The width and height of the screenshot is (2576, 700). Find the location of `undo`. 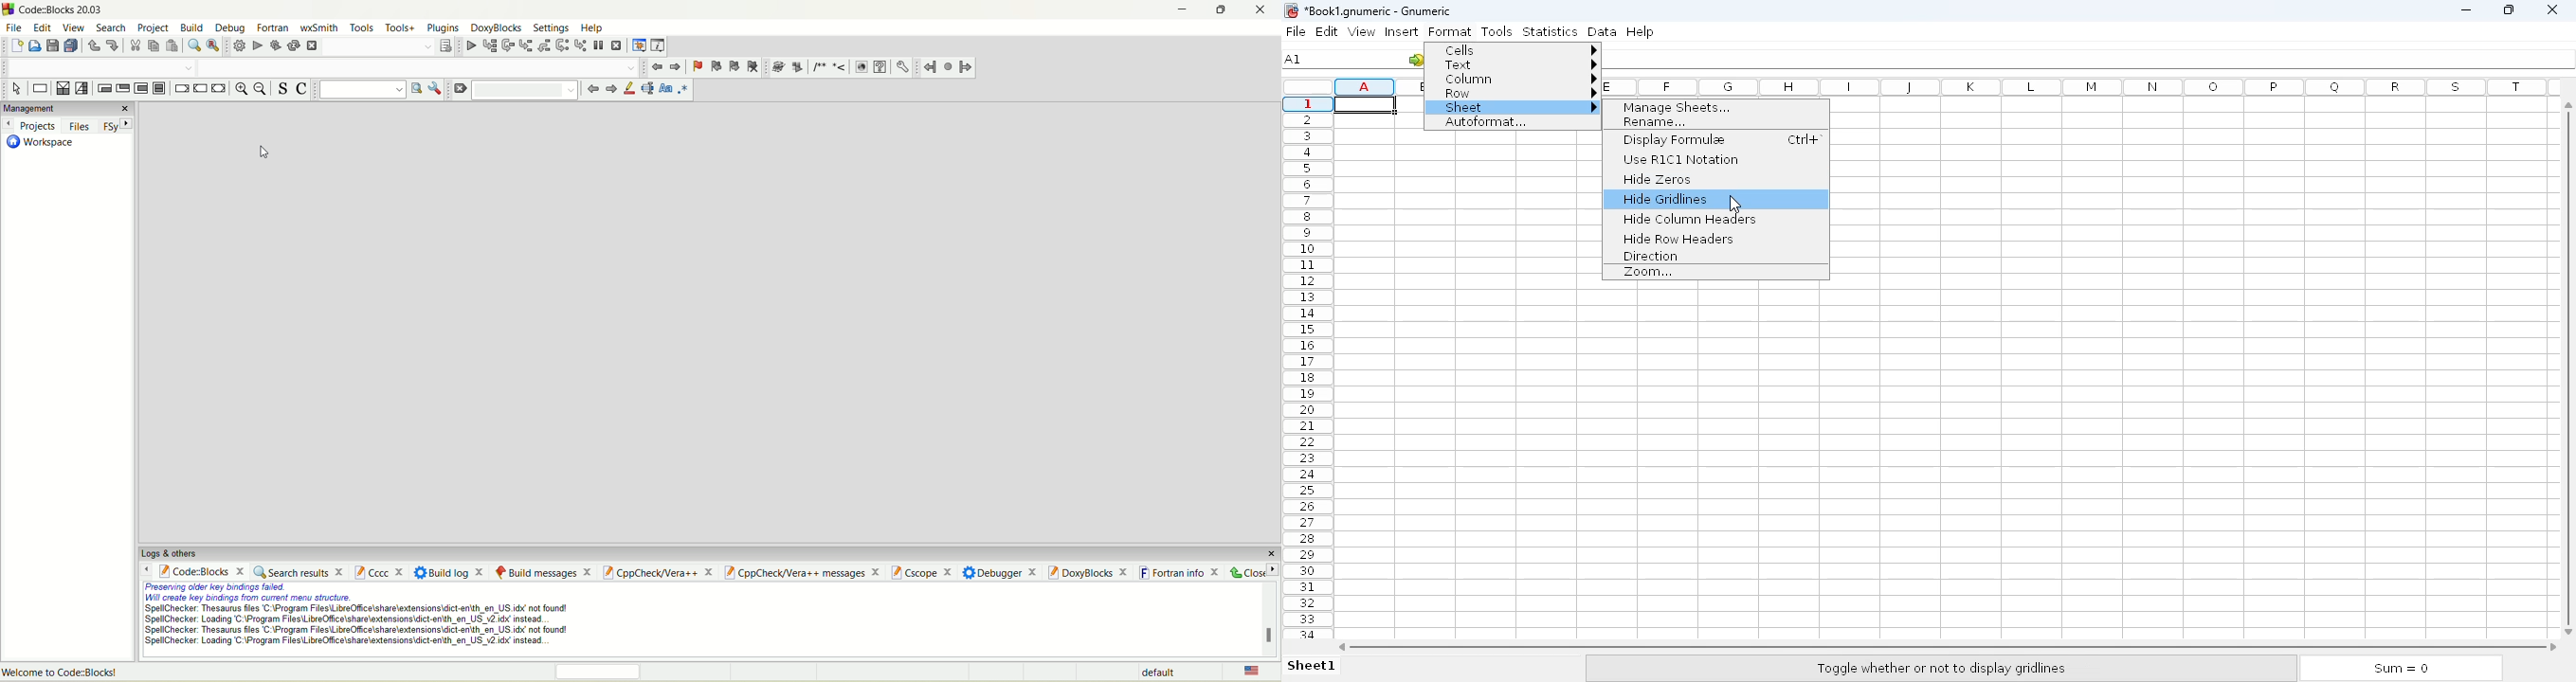

undo is located at coordinates (95, 46).